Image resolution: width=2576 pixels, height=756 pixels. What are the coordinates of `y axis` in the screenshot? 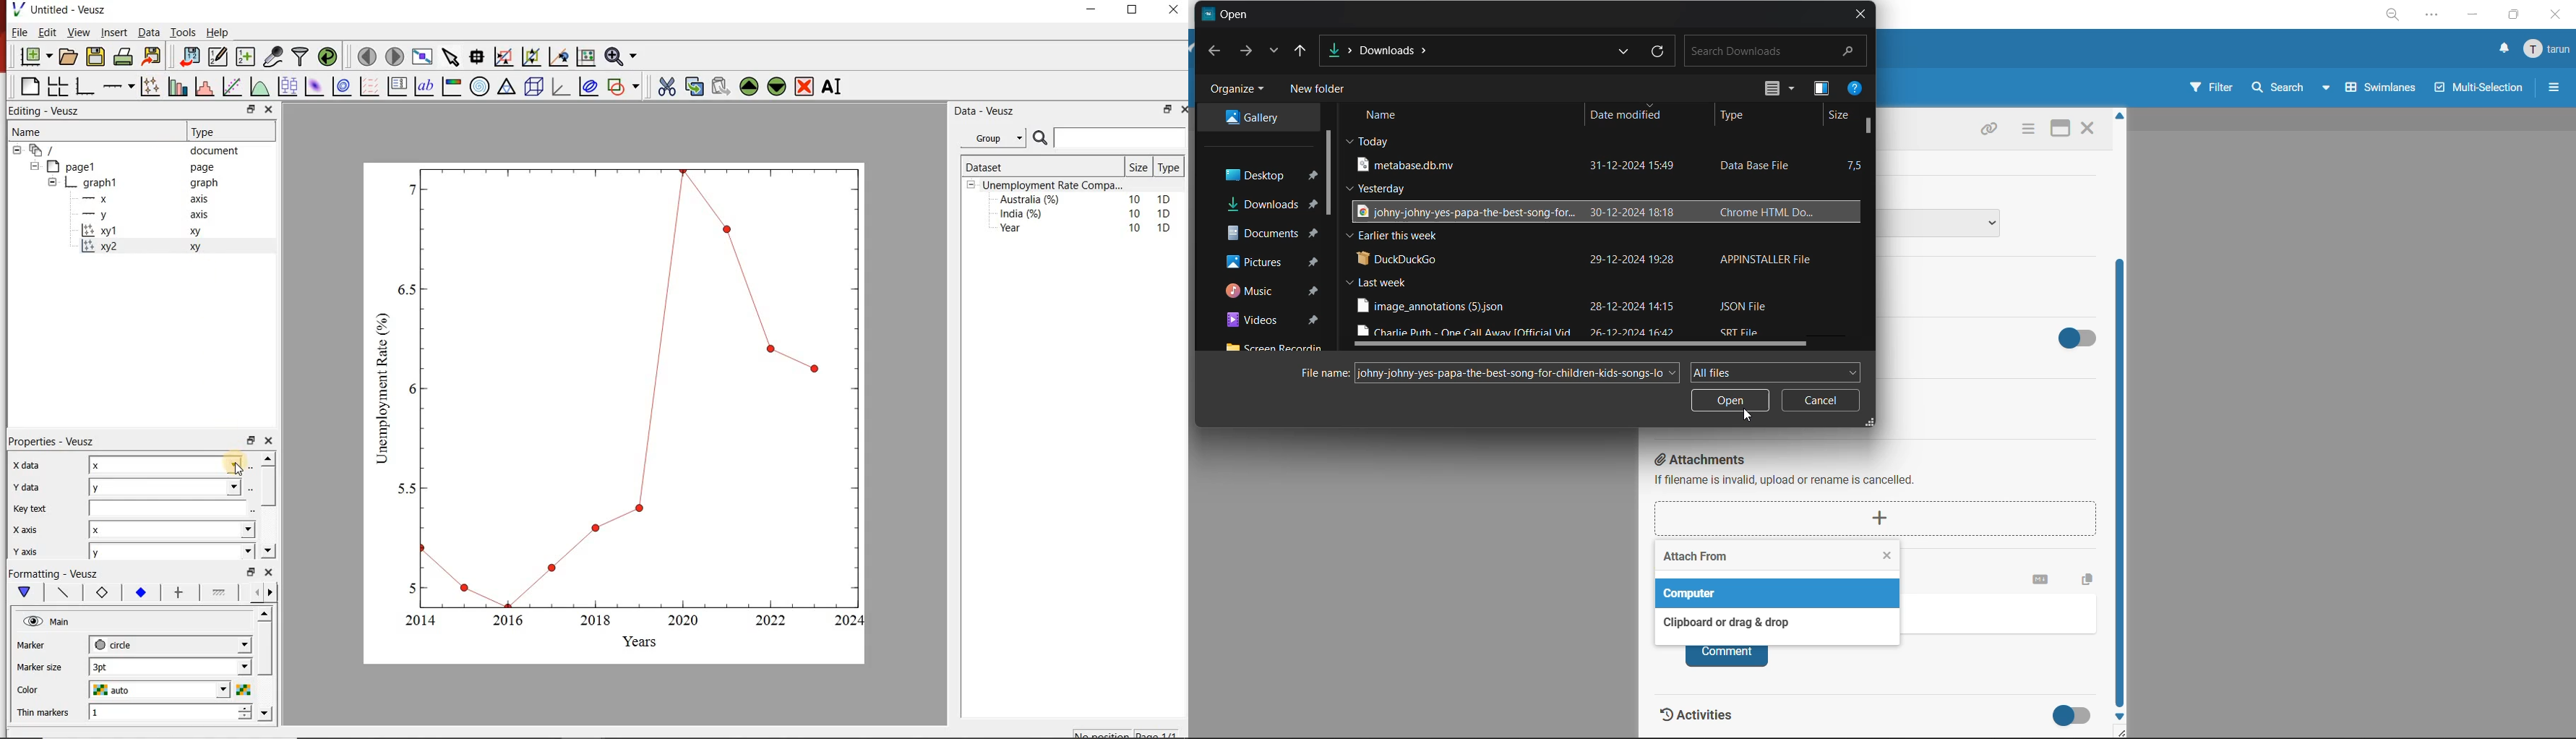 It's located at (153, 215).